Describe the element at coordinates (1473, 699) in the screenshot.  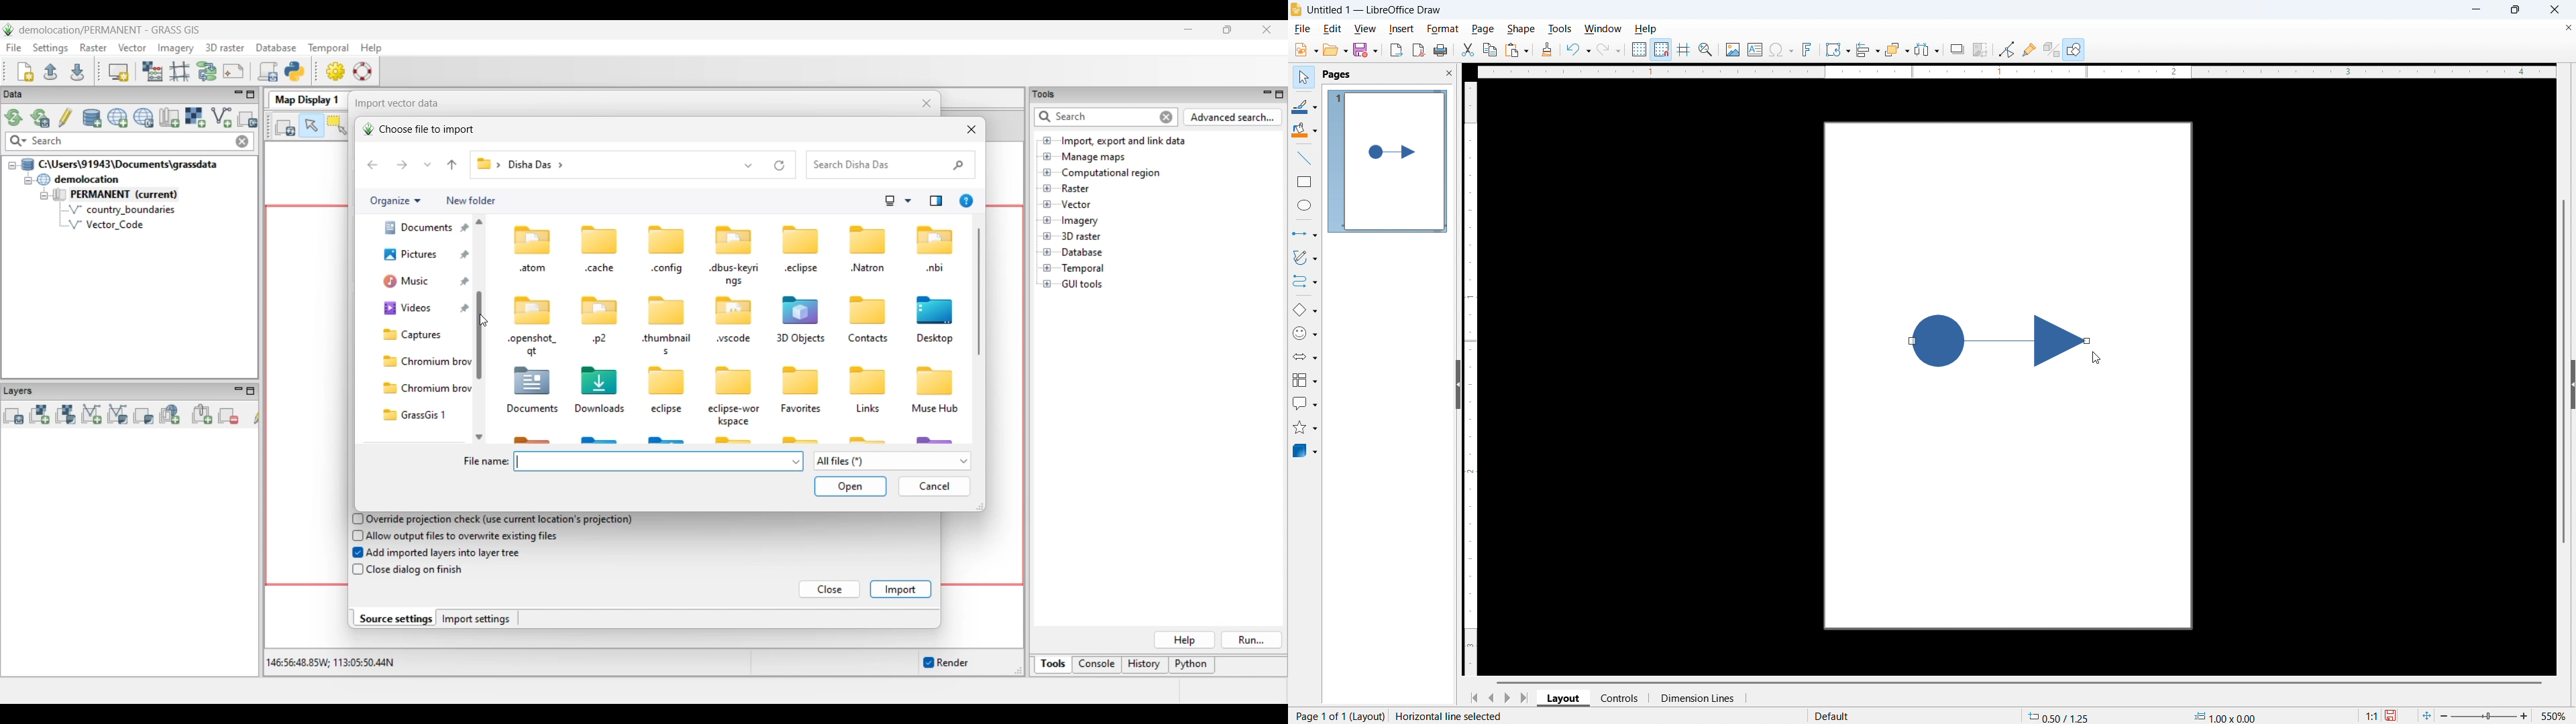
I see `Go to first page ` at that location.